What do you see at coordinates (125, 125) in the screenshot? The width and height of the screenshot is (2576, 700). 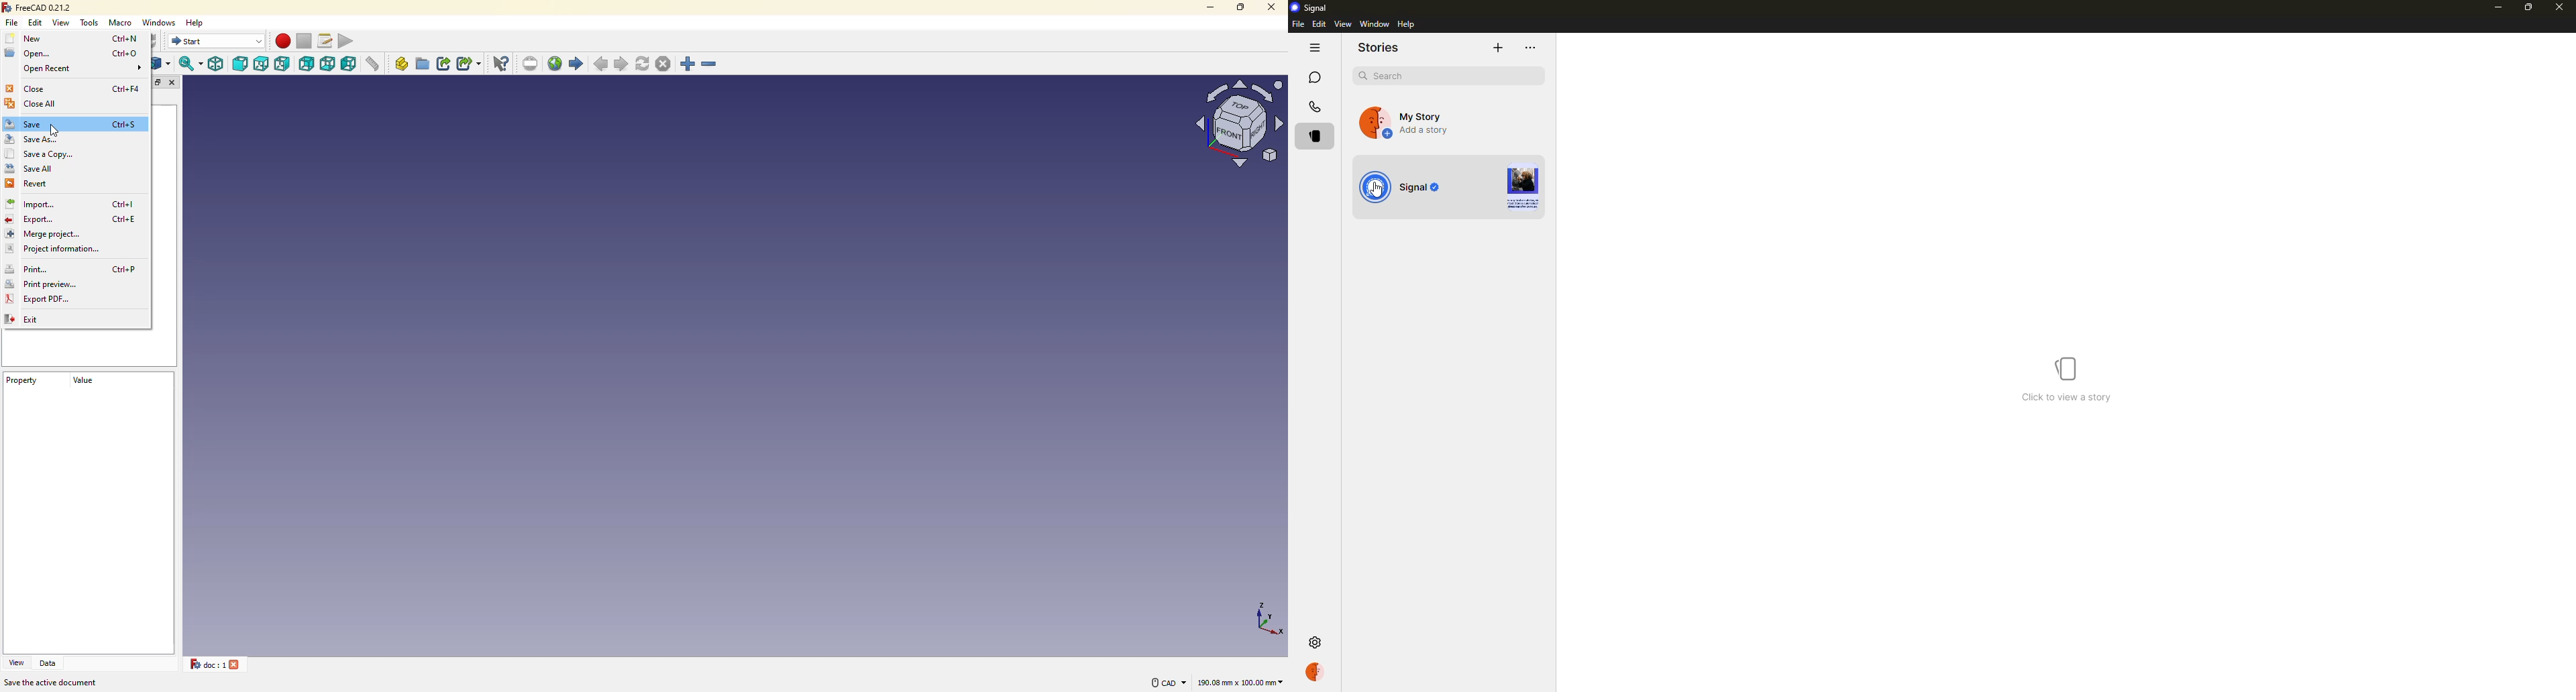 I see `ctrl+s` at bounding box center [125, 125].